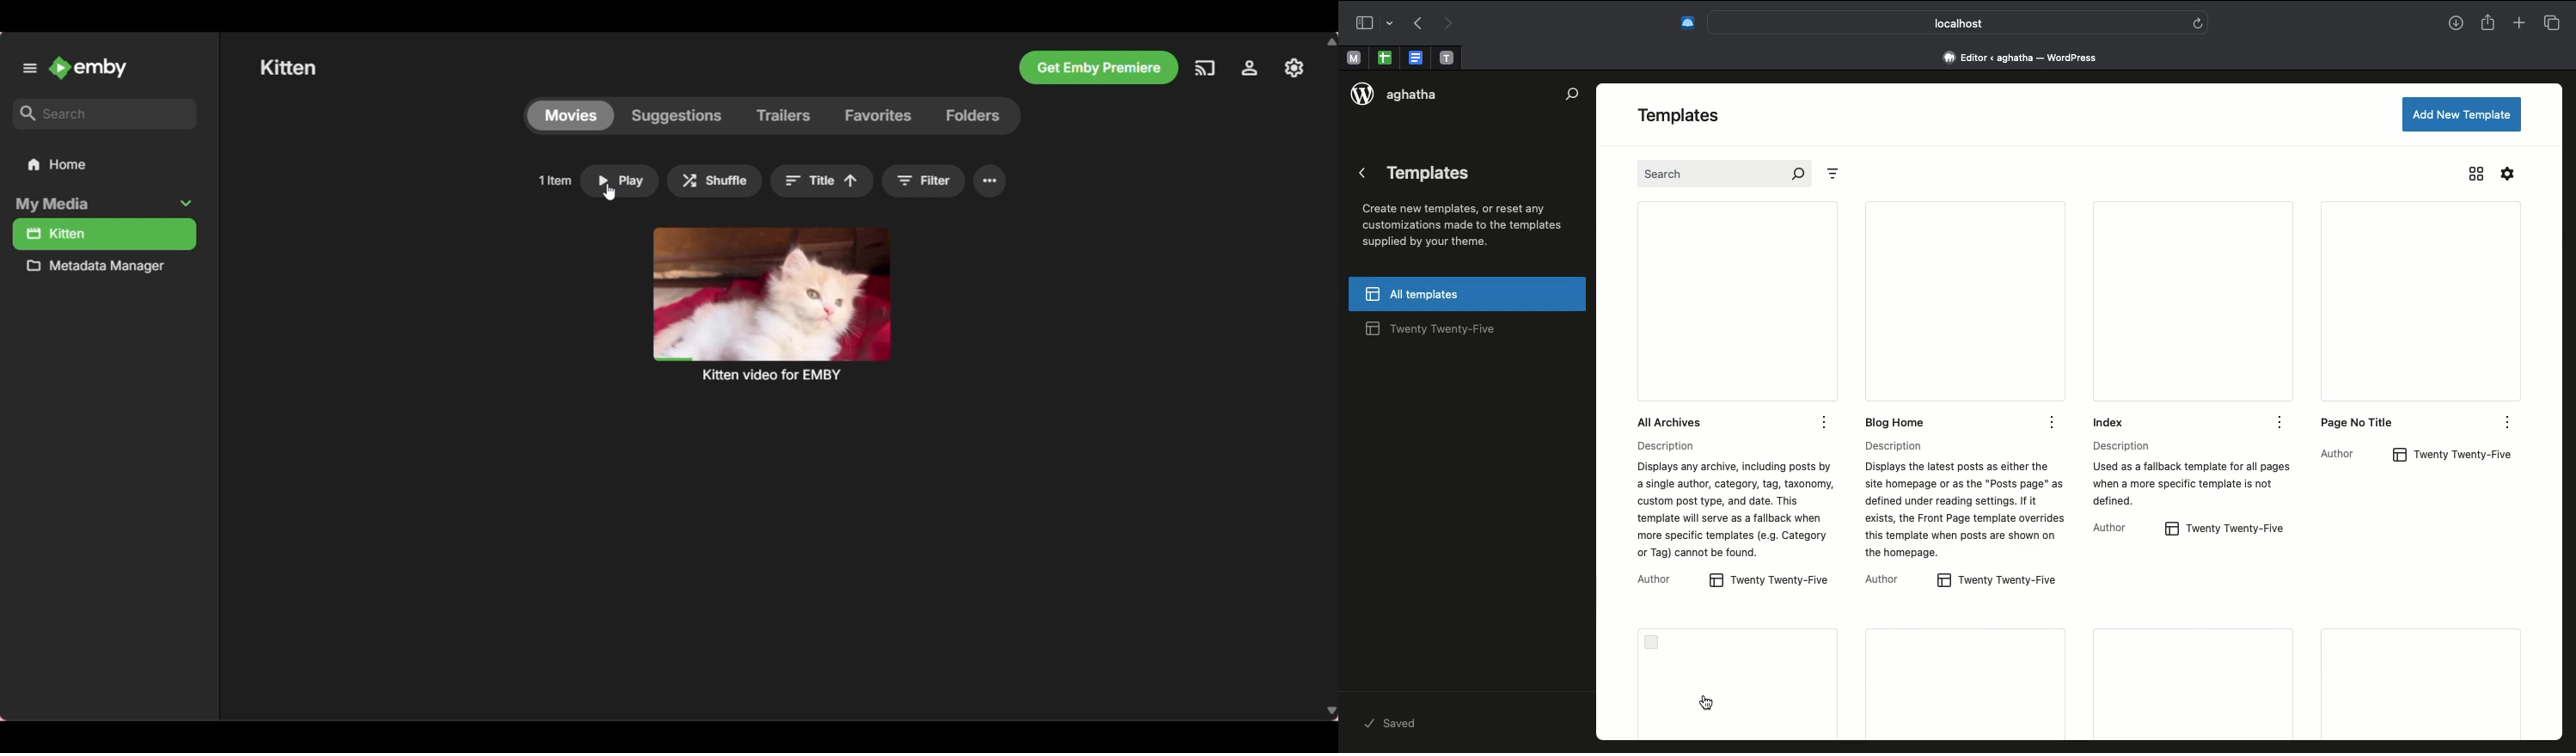 Image resolution: width=2576 pixels, height=756 pixels. I want to click on Author, so click(1657, 582).